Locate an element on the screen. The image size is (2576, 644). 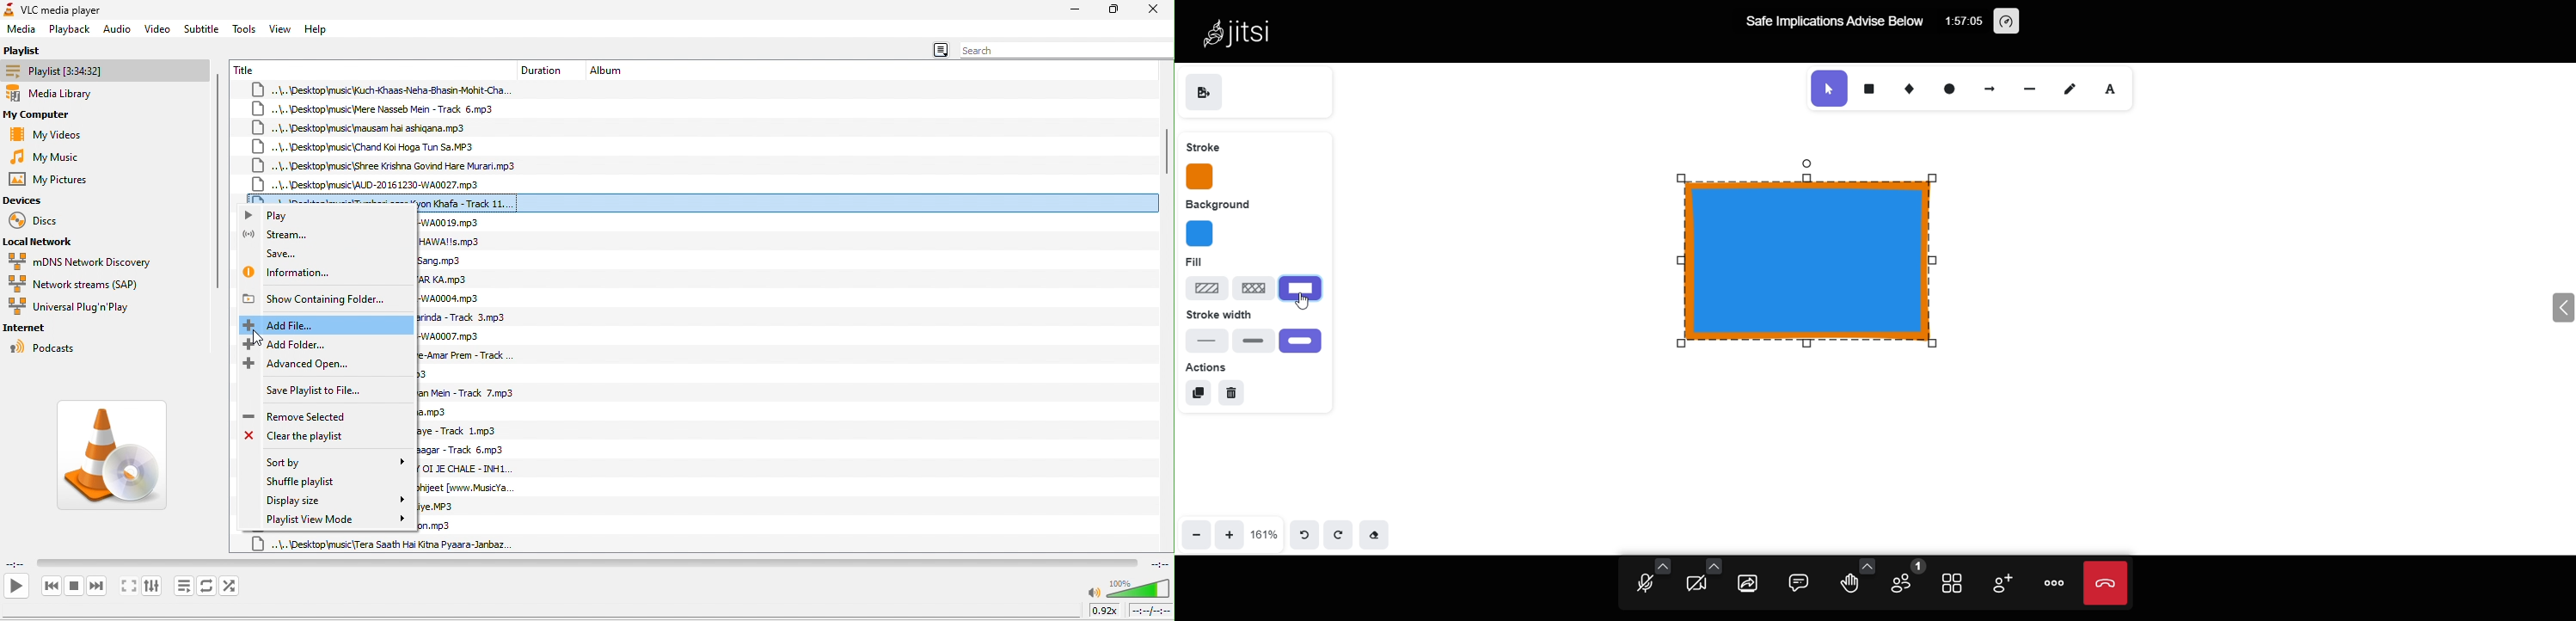
podcasts is located at coordinates (49, 348).